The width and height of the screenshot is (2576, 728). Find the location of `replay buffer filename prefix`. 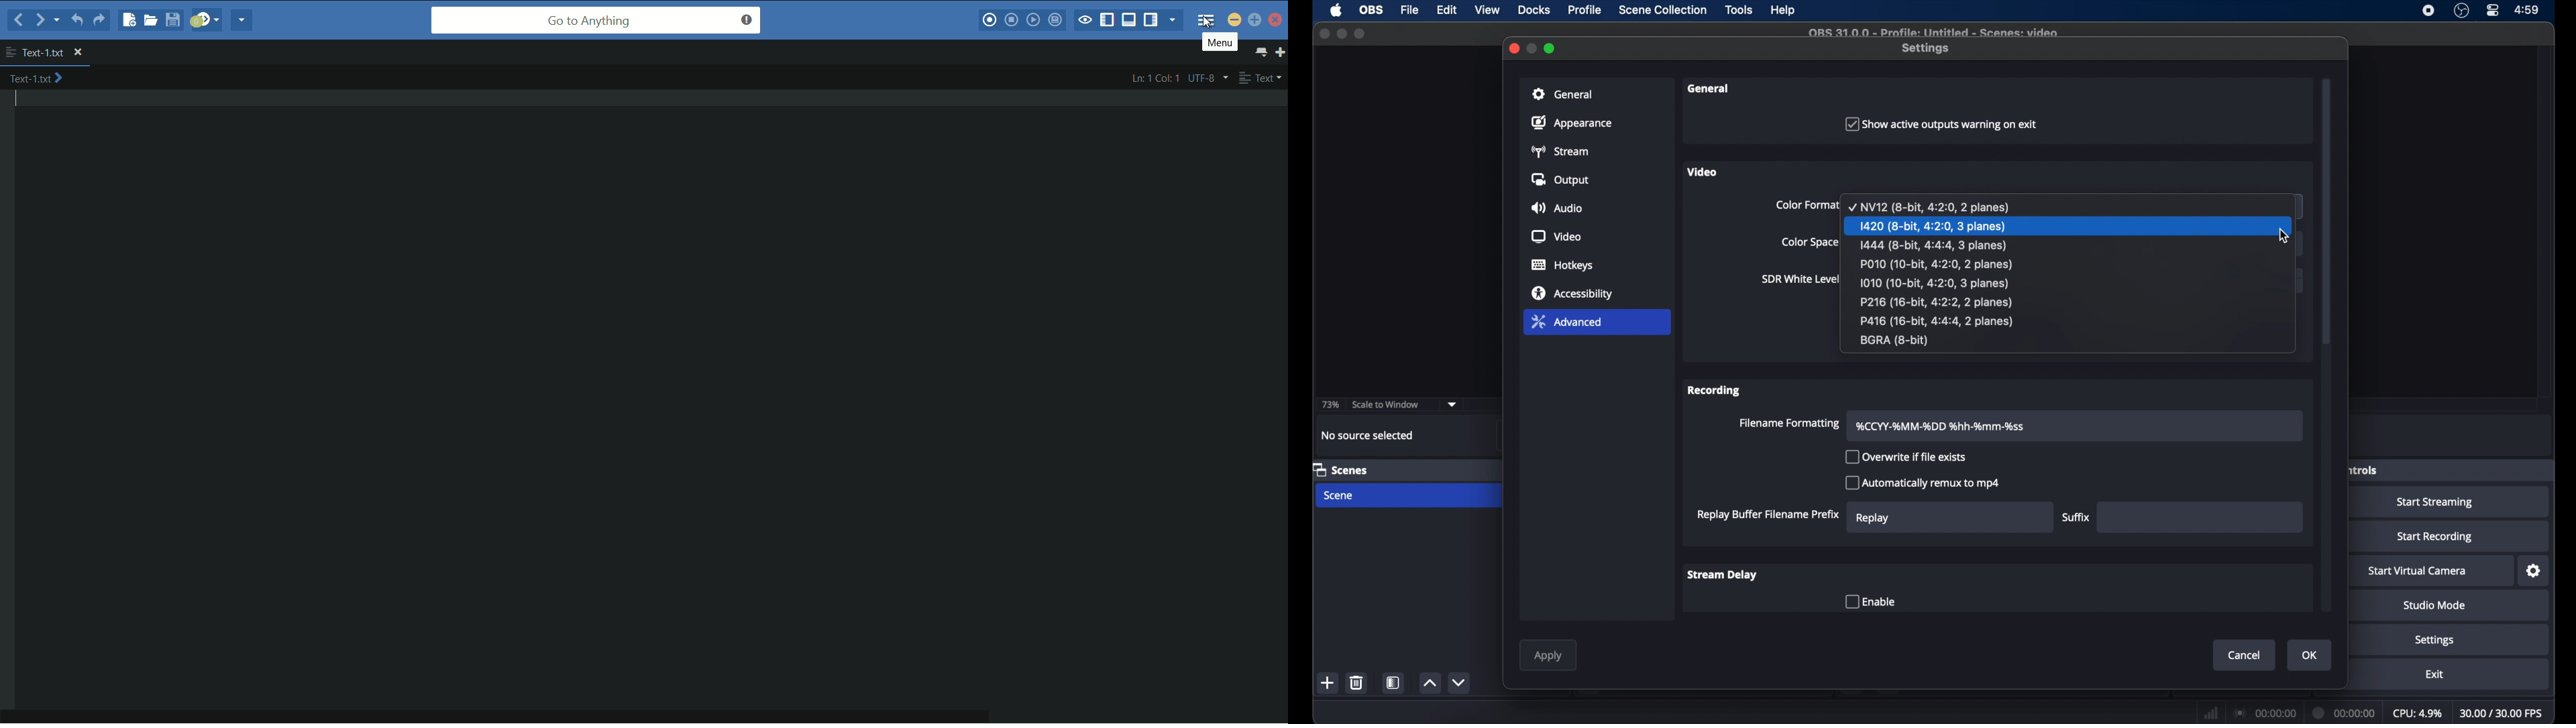

replay buffer filename prefix is located at coordinates (1766, 515).